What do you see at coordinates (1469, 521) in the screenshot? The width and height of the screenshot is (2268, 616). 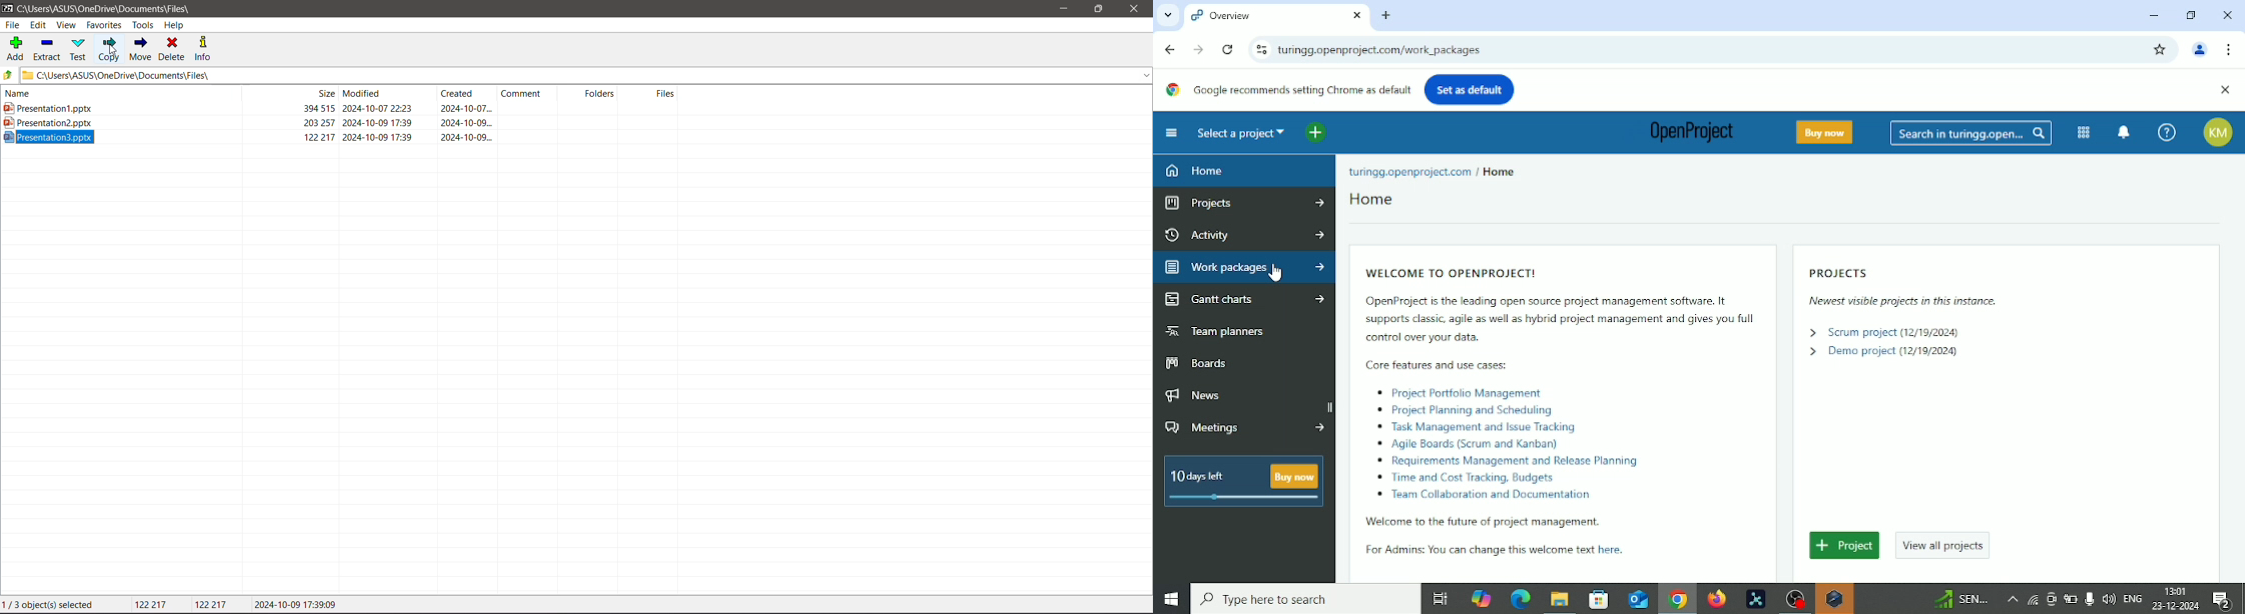 I see `‘Welcome to the future of project management.` at bounding box center [1469, 521].